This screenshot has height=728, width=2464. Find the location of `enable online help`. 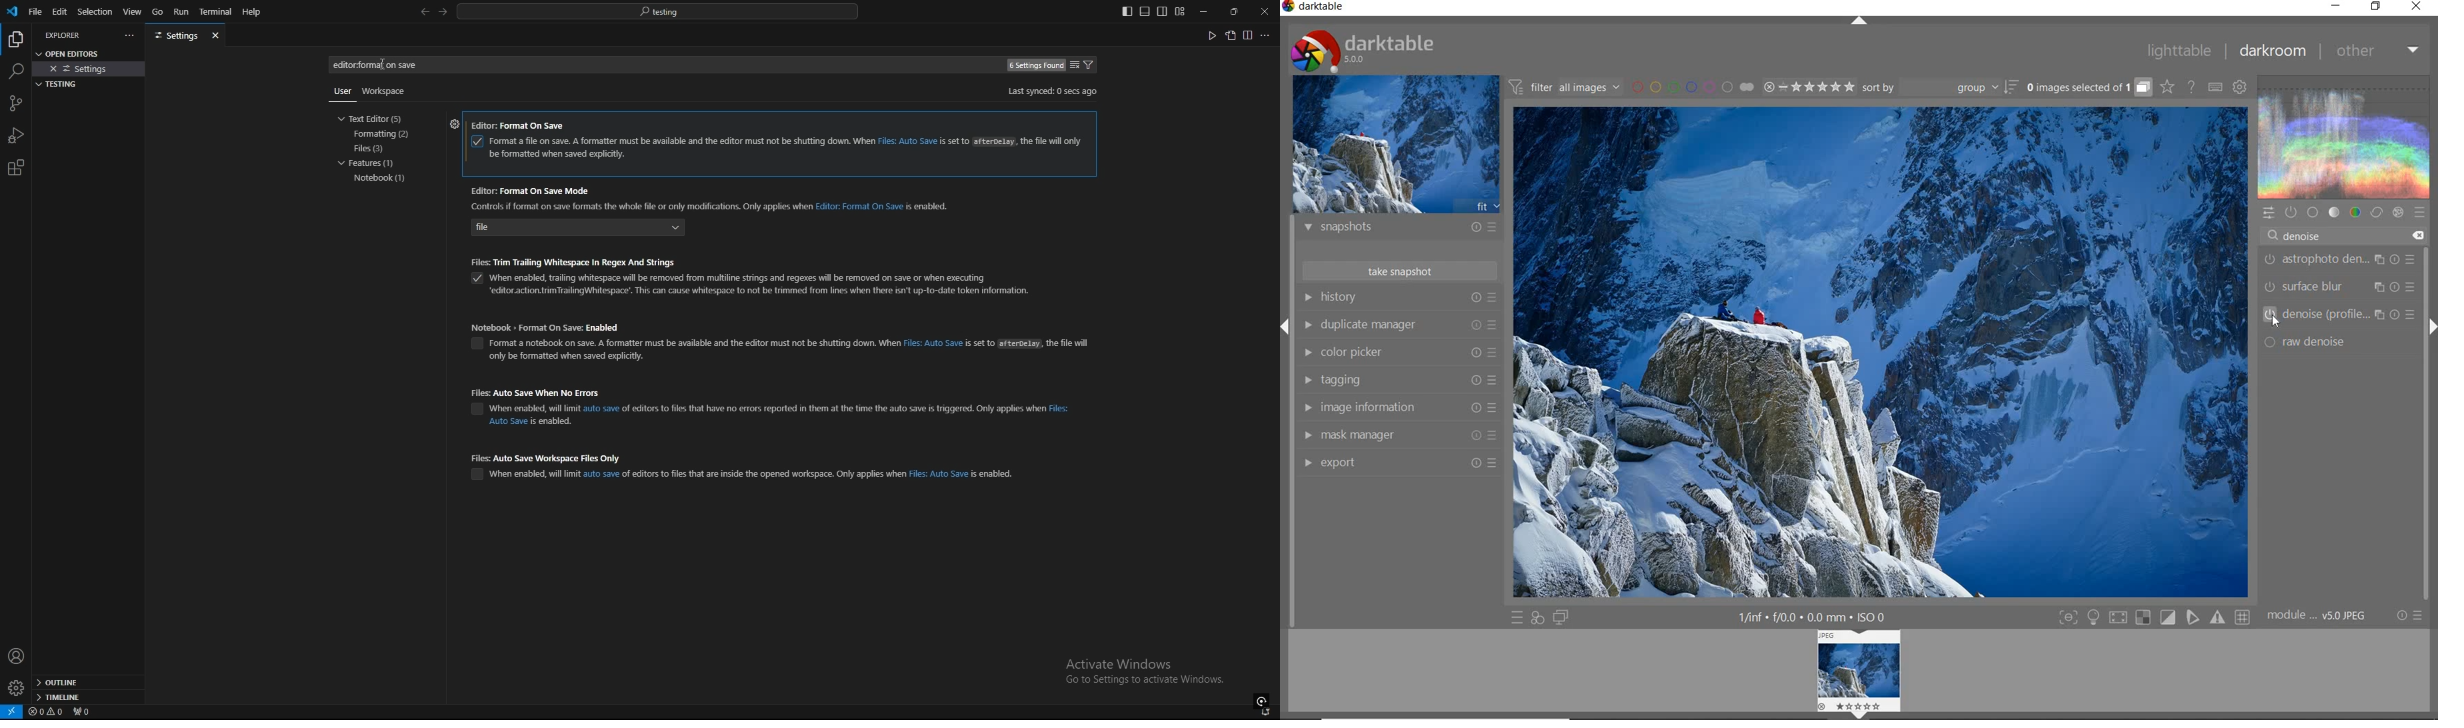

enable online help is located at coordinates (2193, 88).